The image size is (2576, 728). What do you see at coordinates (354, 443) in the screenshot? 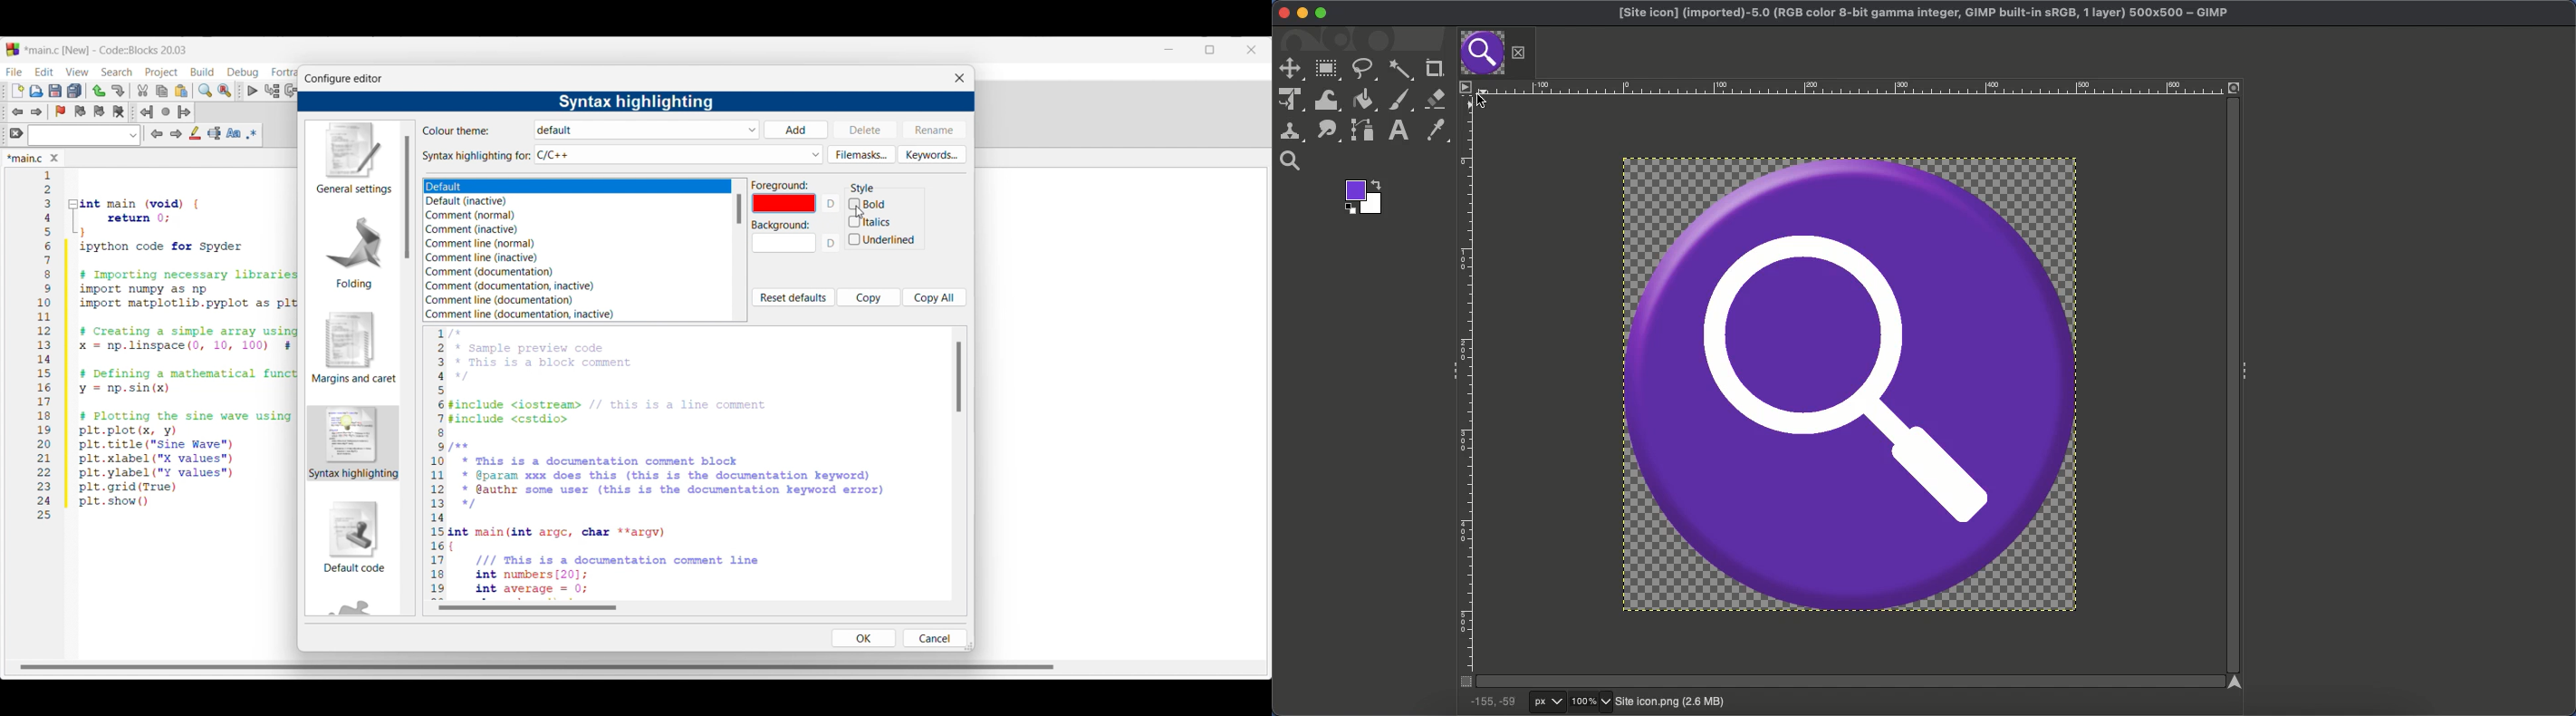
I see `Current setting highlighted` at bounding box center [354, 443].